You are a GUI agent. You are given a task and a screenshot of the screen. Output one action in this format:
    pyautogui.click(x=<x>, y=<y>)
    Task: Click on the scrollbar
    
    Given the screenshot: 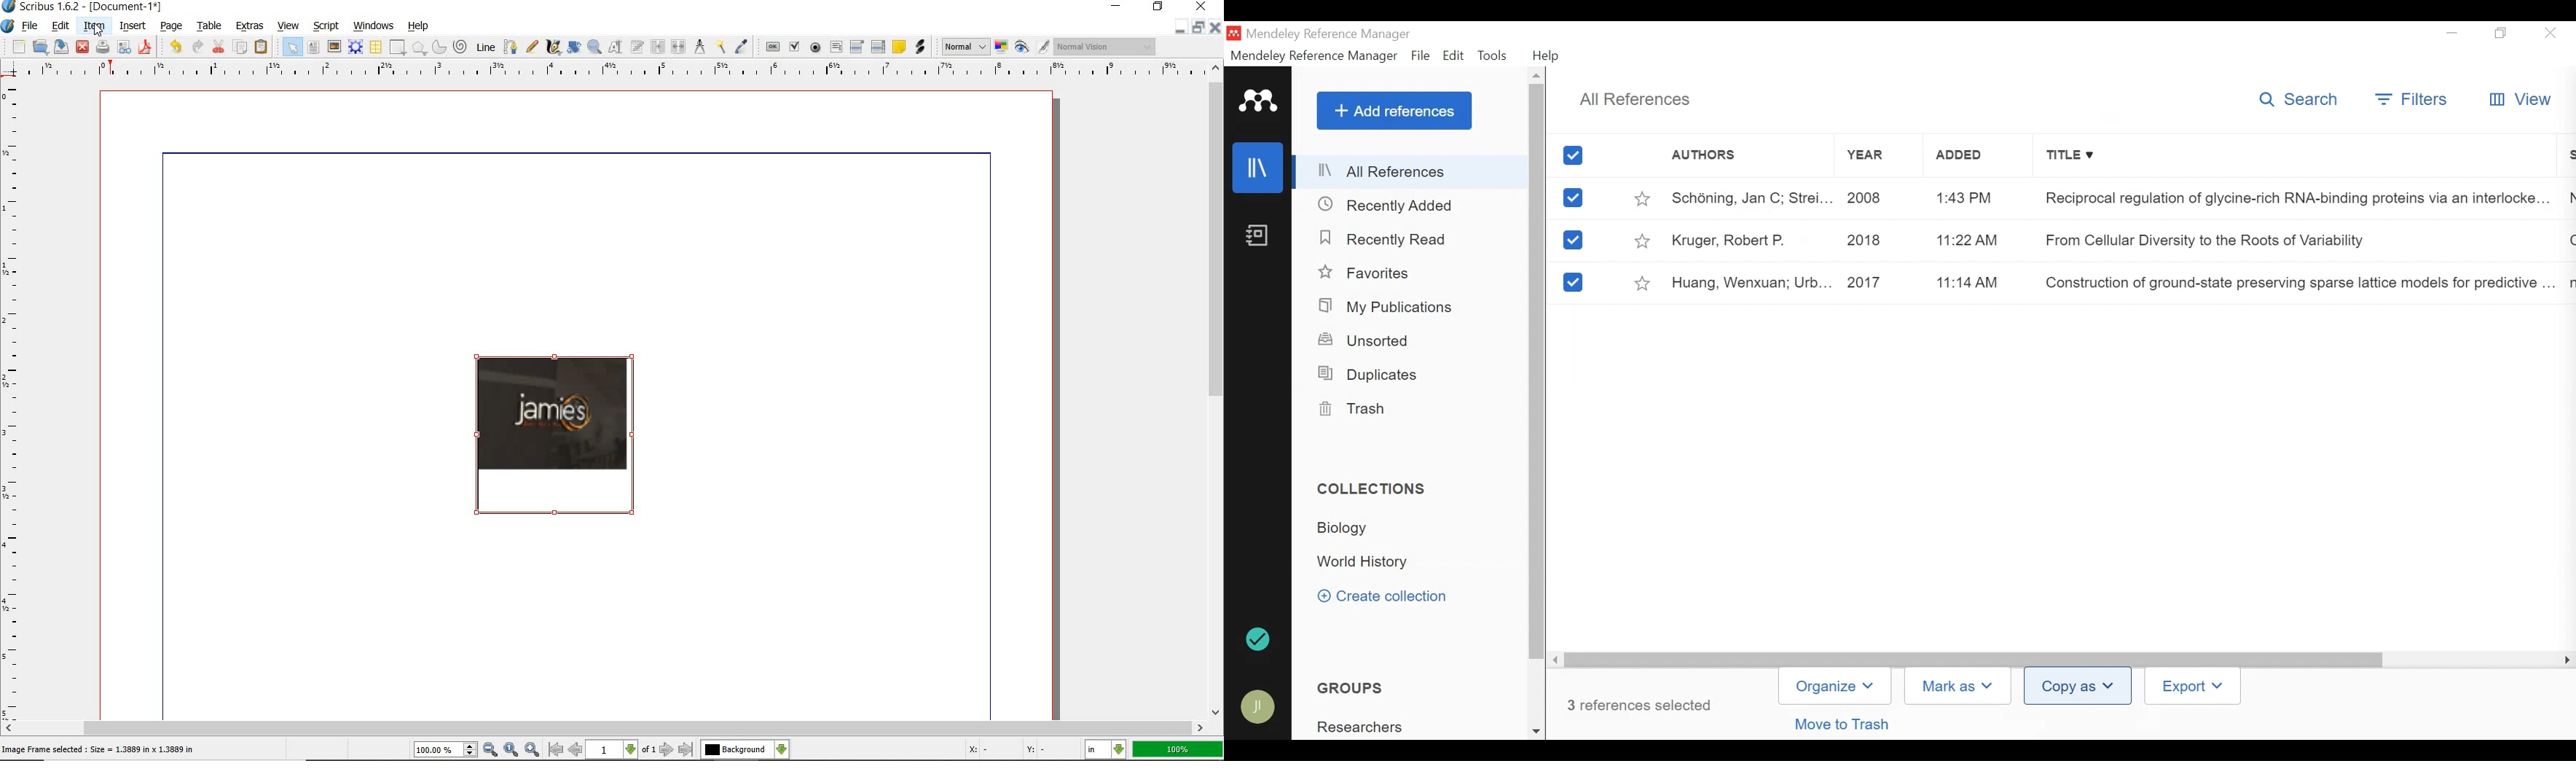 What is the action you would take?
    pyautogui.click(x=1217, y=390)
    